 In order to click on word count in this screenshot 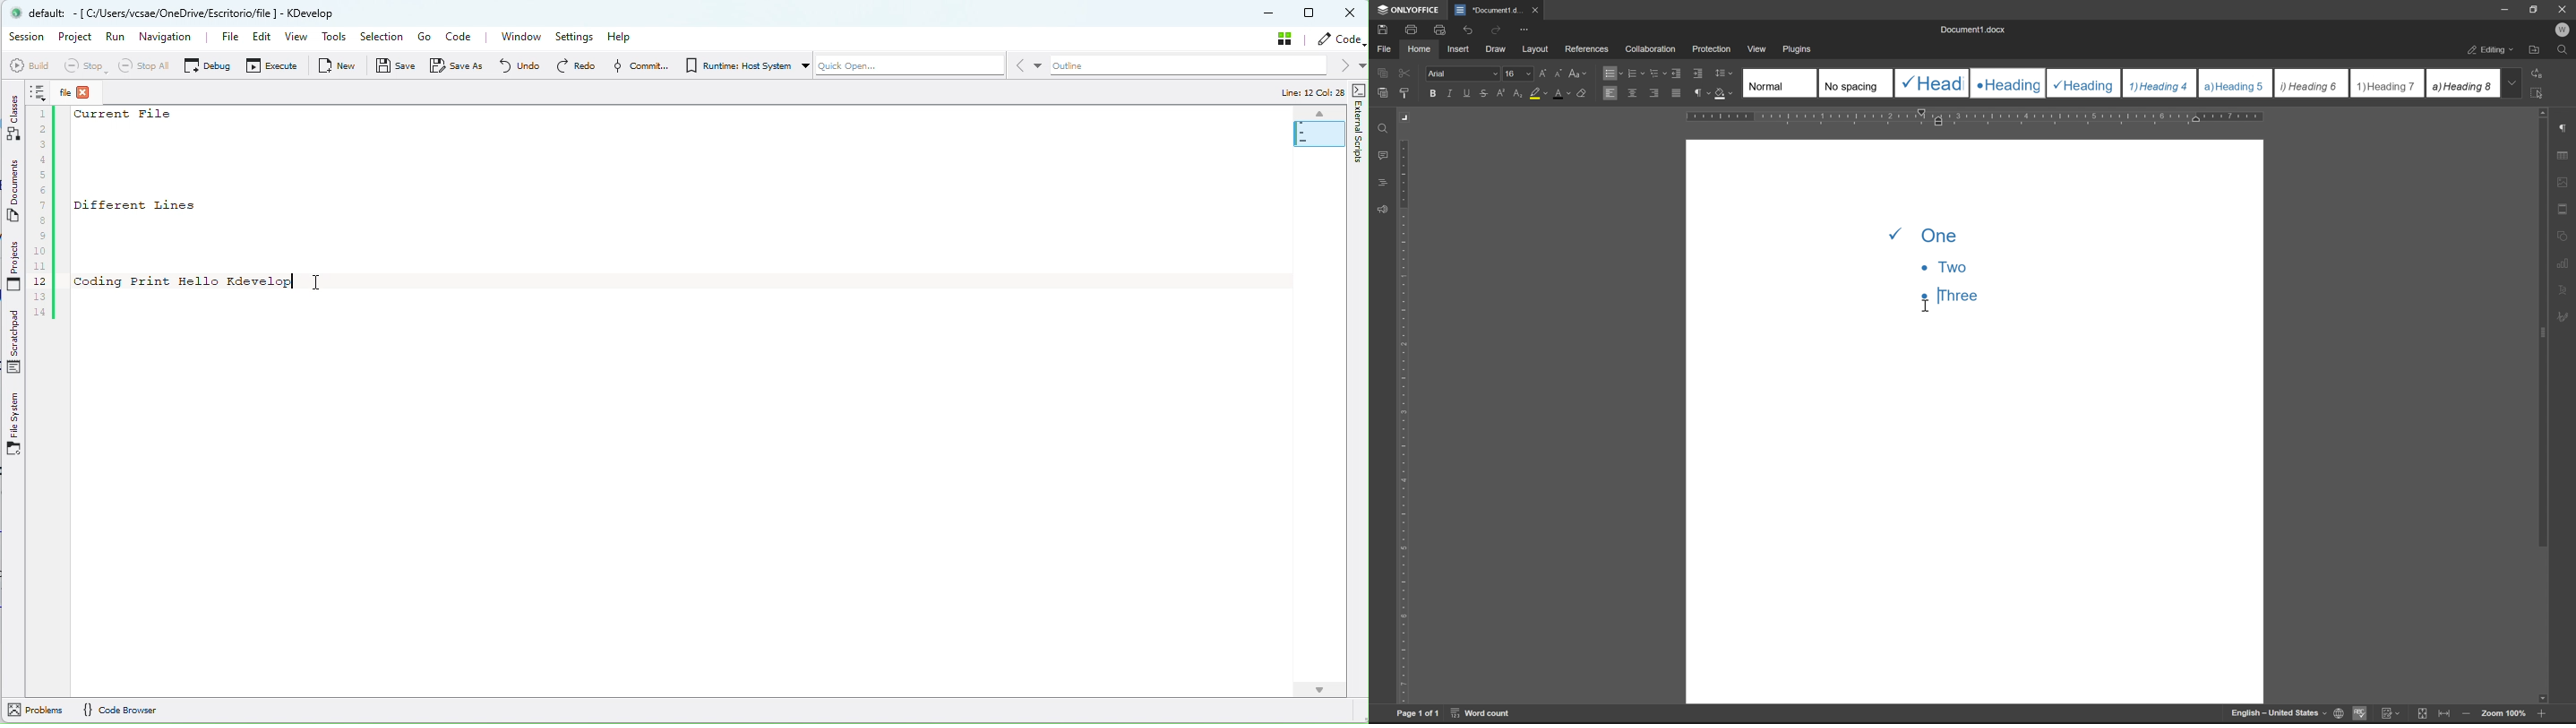, I will do `click(1482, 713)`.